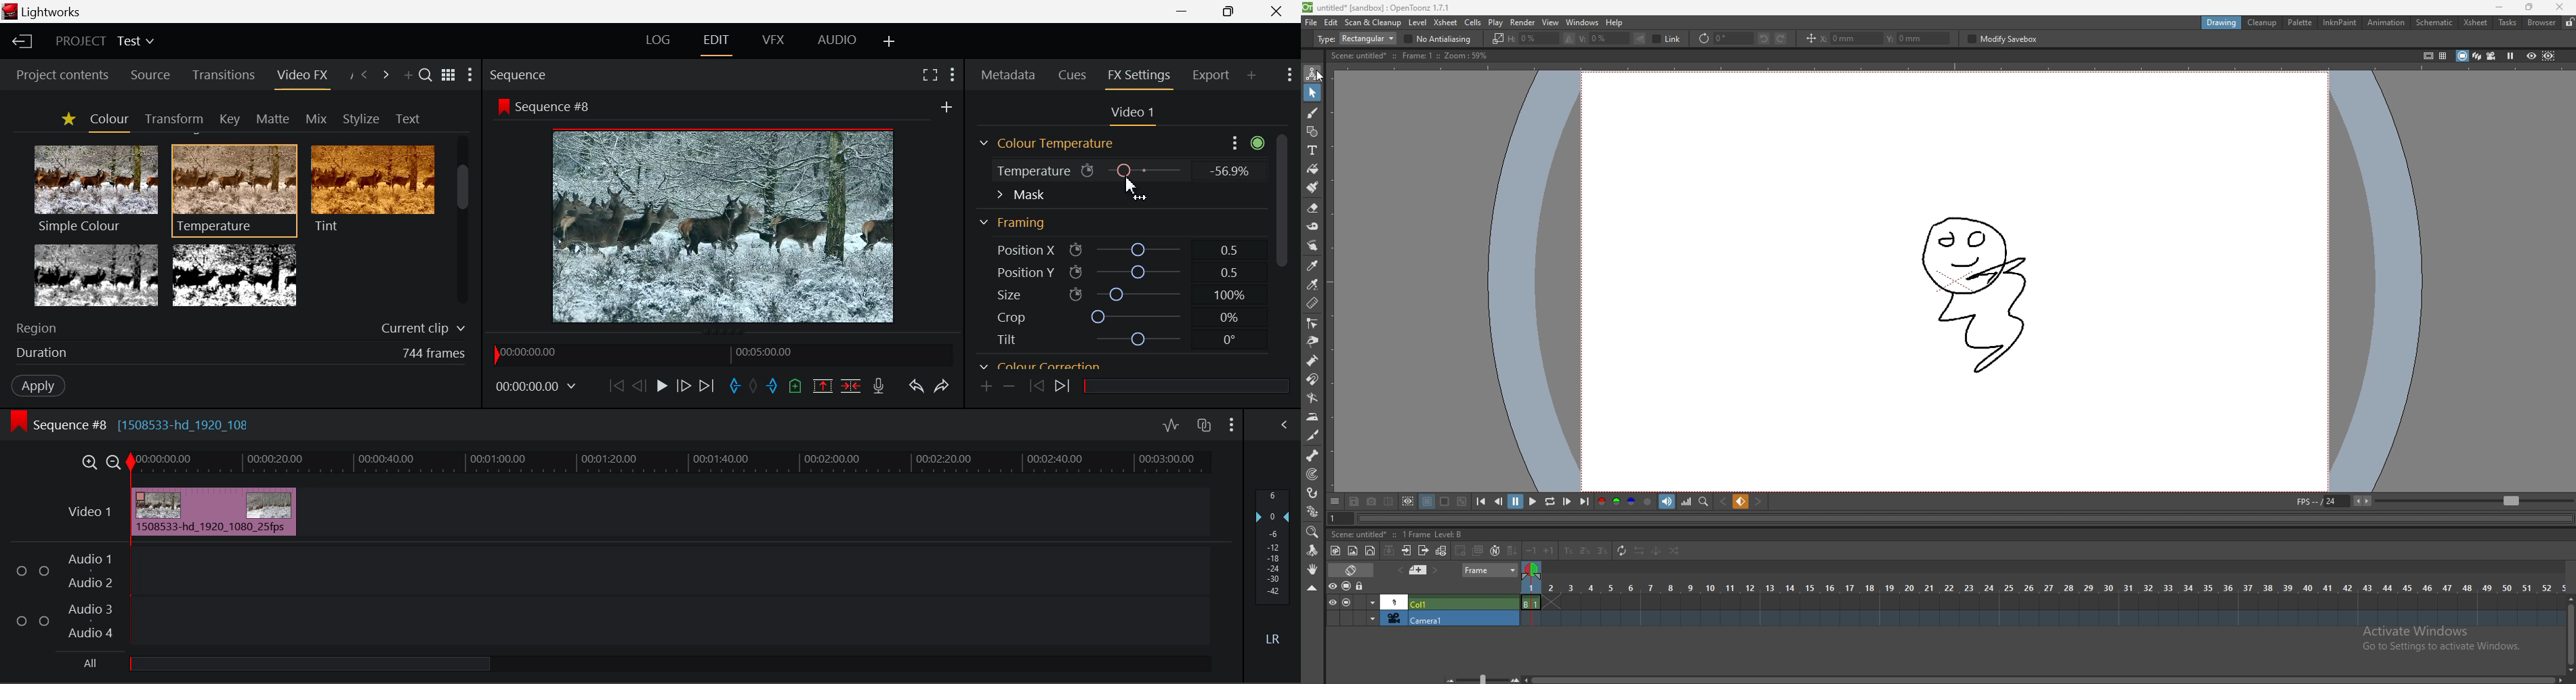  Describe the element at coordinates (1138, 272) in the screenshot. I see `Position Y` at that location.